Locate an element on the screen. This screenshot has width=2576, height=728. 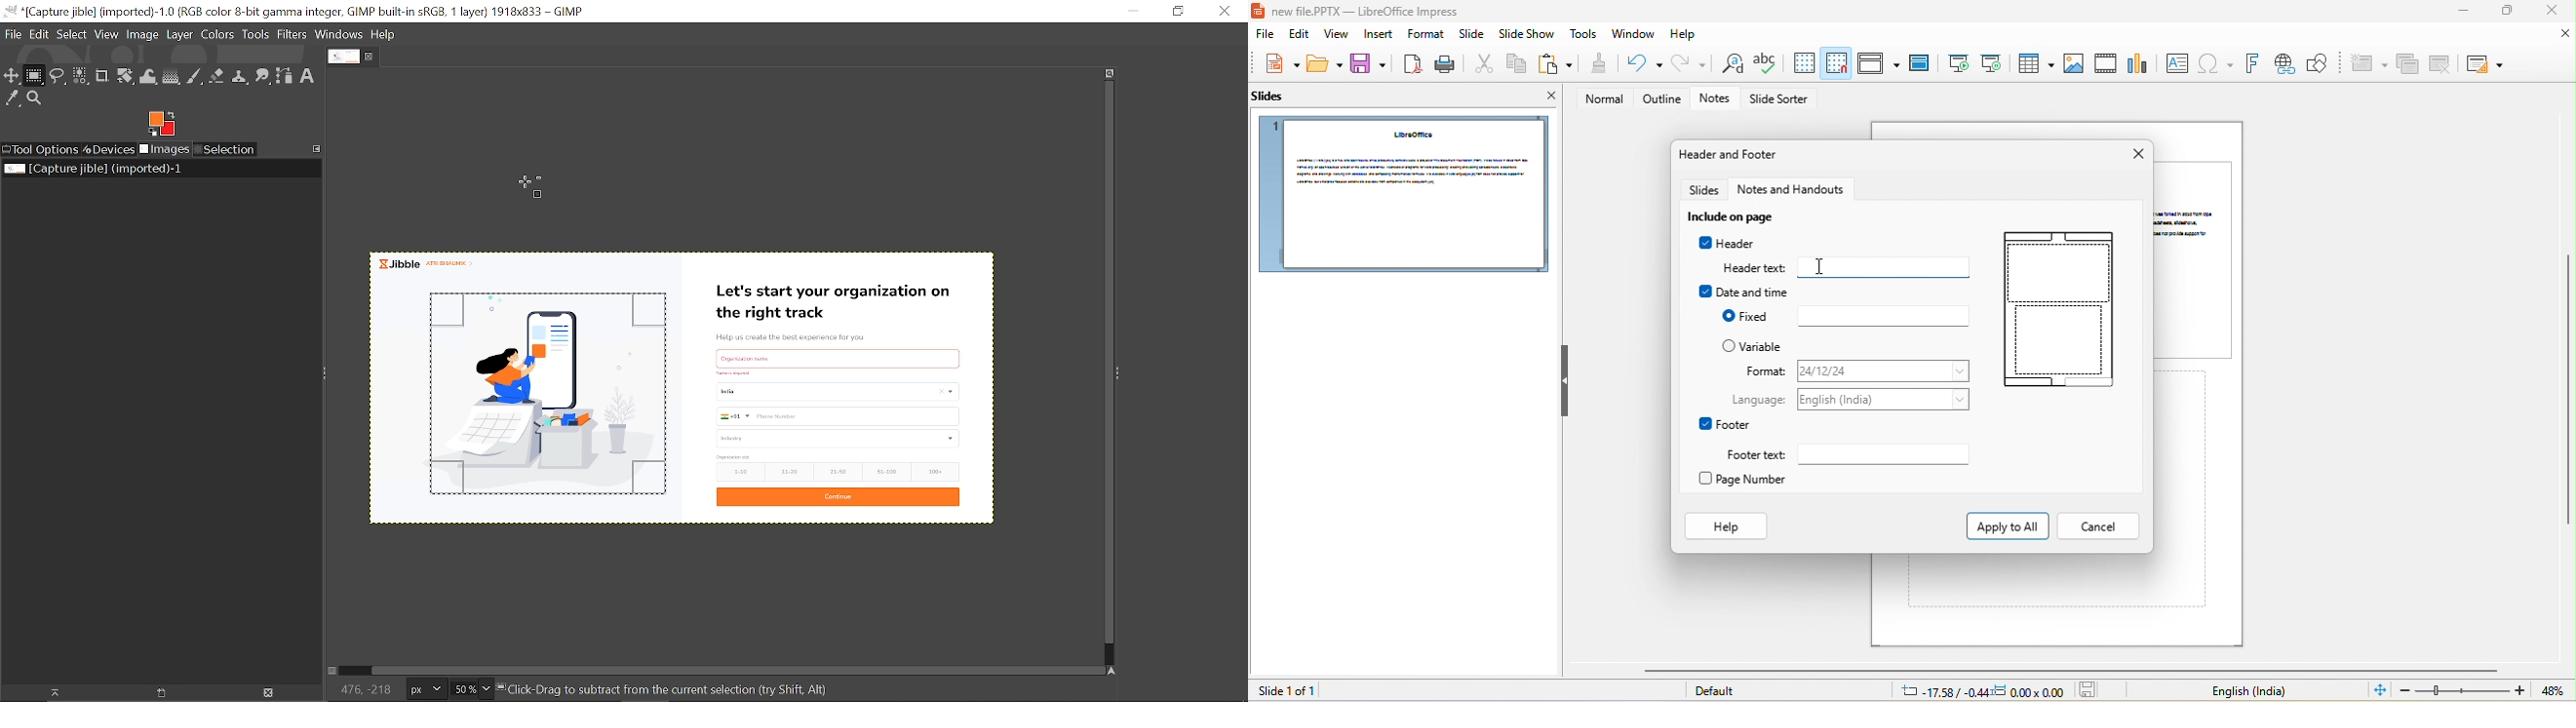
snap to grid is located at coordinates (1837, 62).